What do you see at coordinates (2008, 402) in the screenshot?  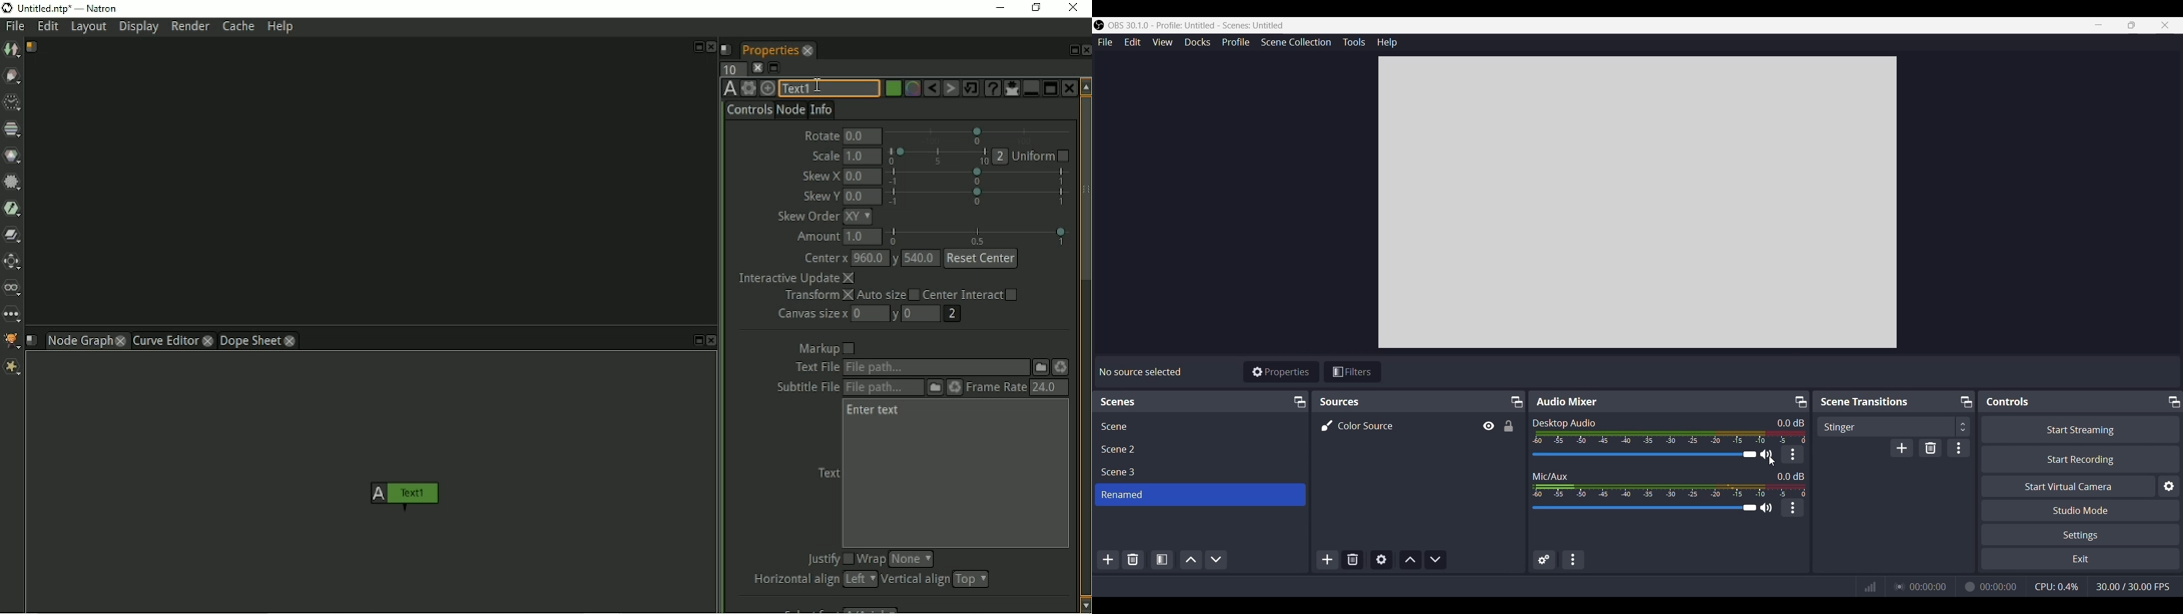 I see `Controls` at bounding box center [2008, 402].